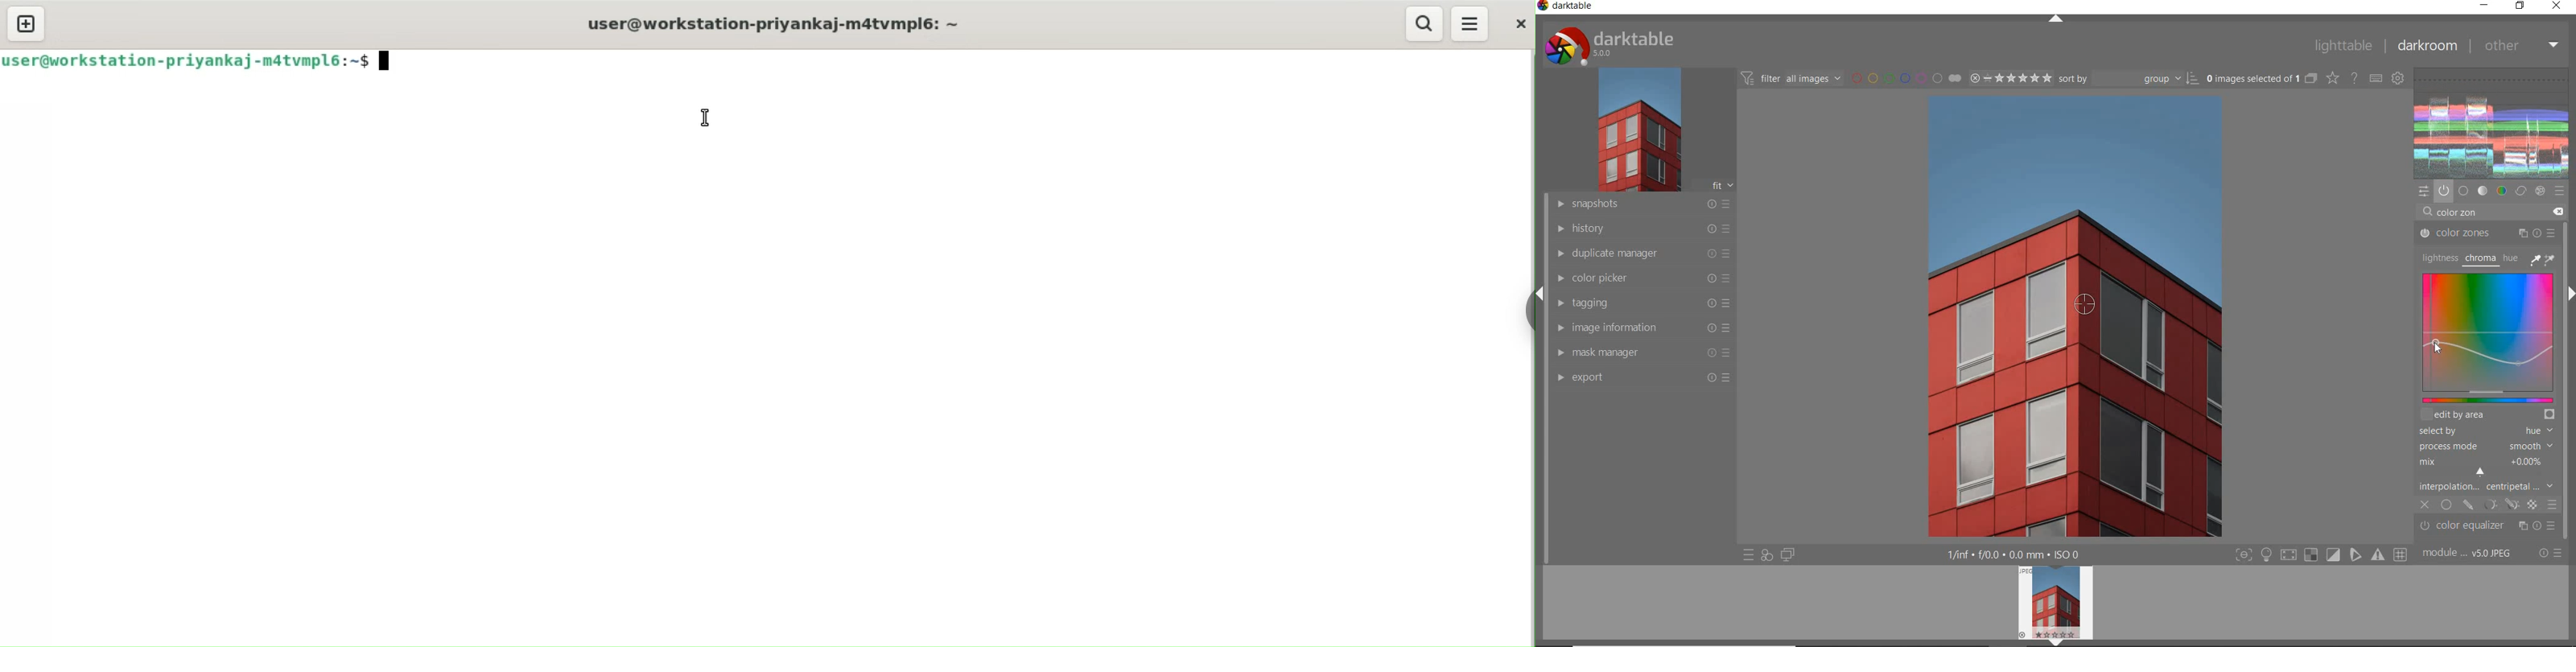 This screenshot has width=2576, height=672. Describe the element at coordinates (2500, 504) in the screenshot. I see `MASK OPTIONS` at that location.